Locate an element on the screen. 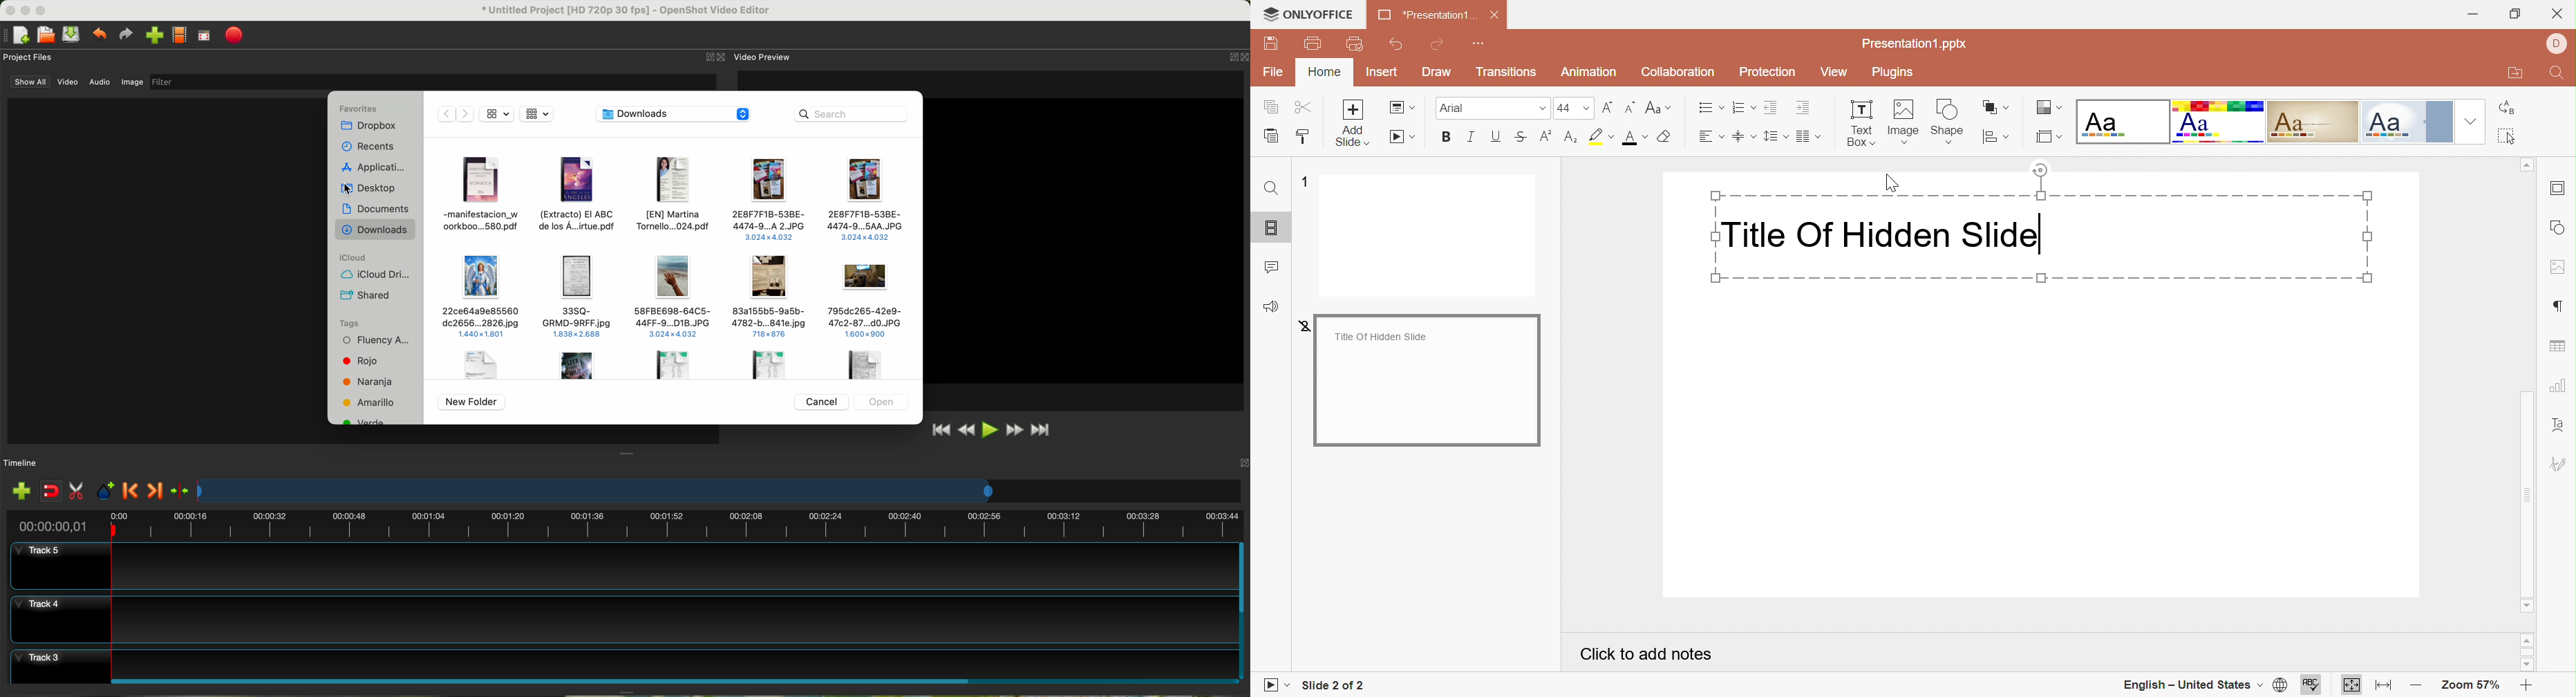  Scroll down is located at coordinates (2526, 606).